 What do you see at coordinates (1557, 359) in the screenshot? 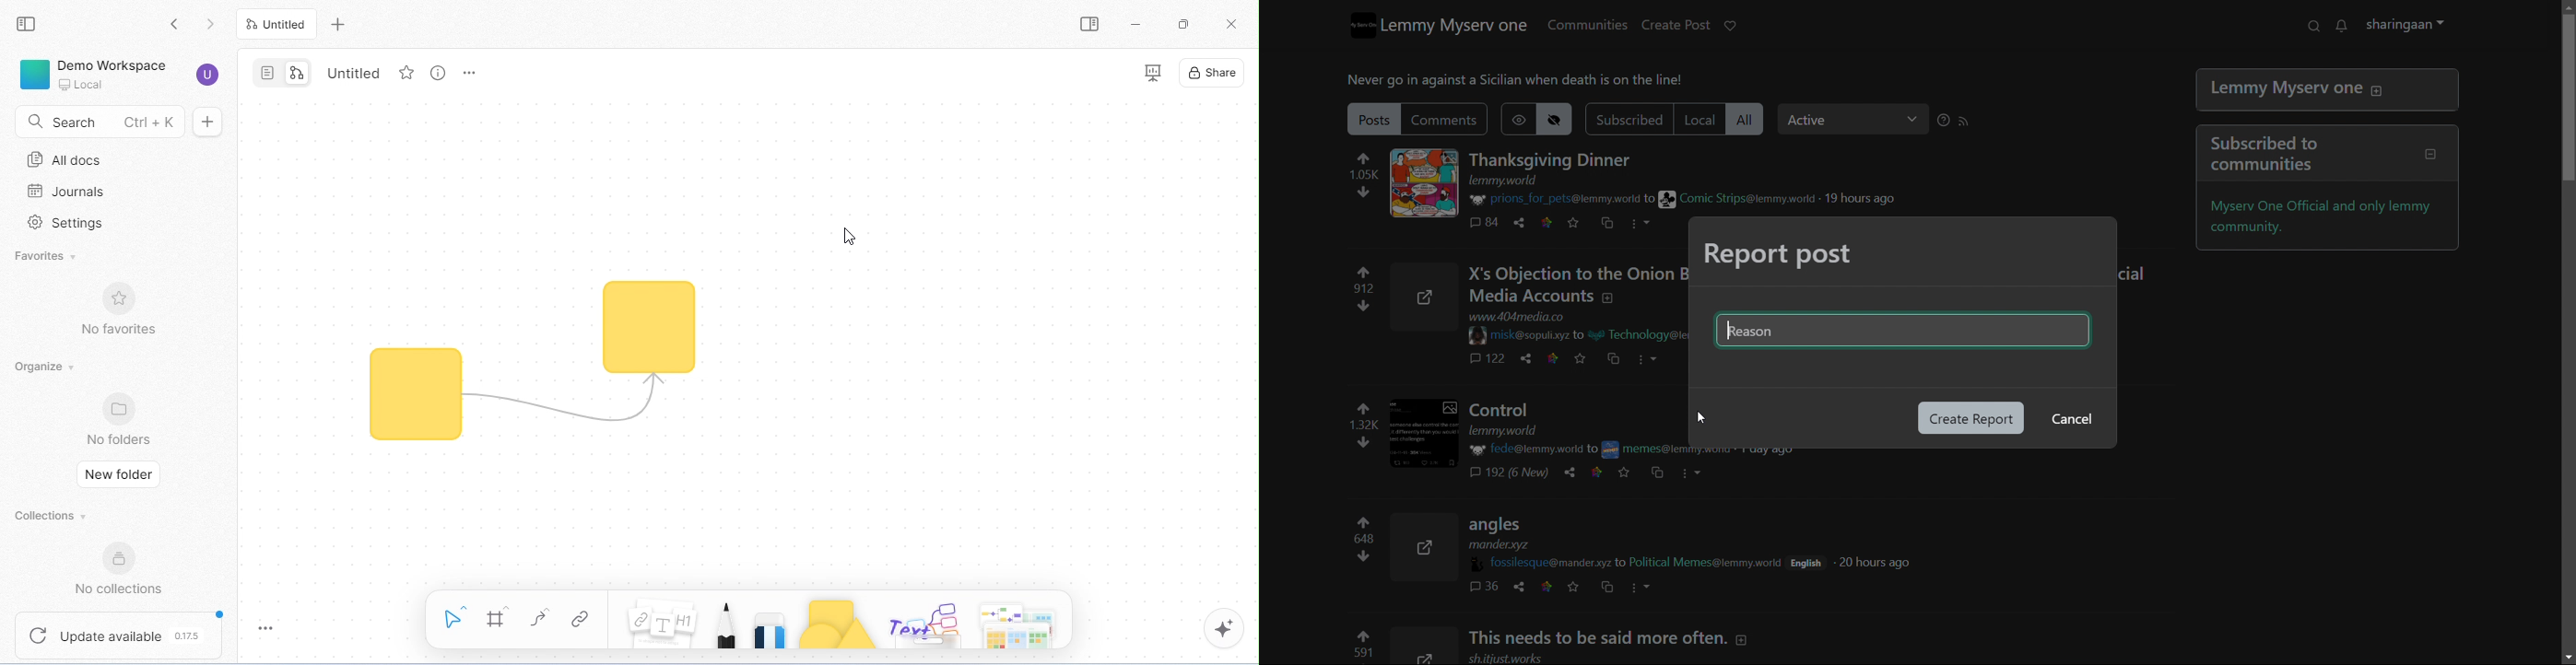
I see `link` at bounding box center [1557, 359].